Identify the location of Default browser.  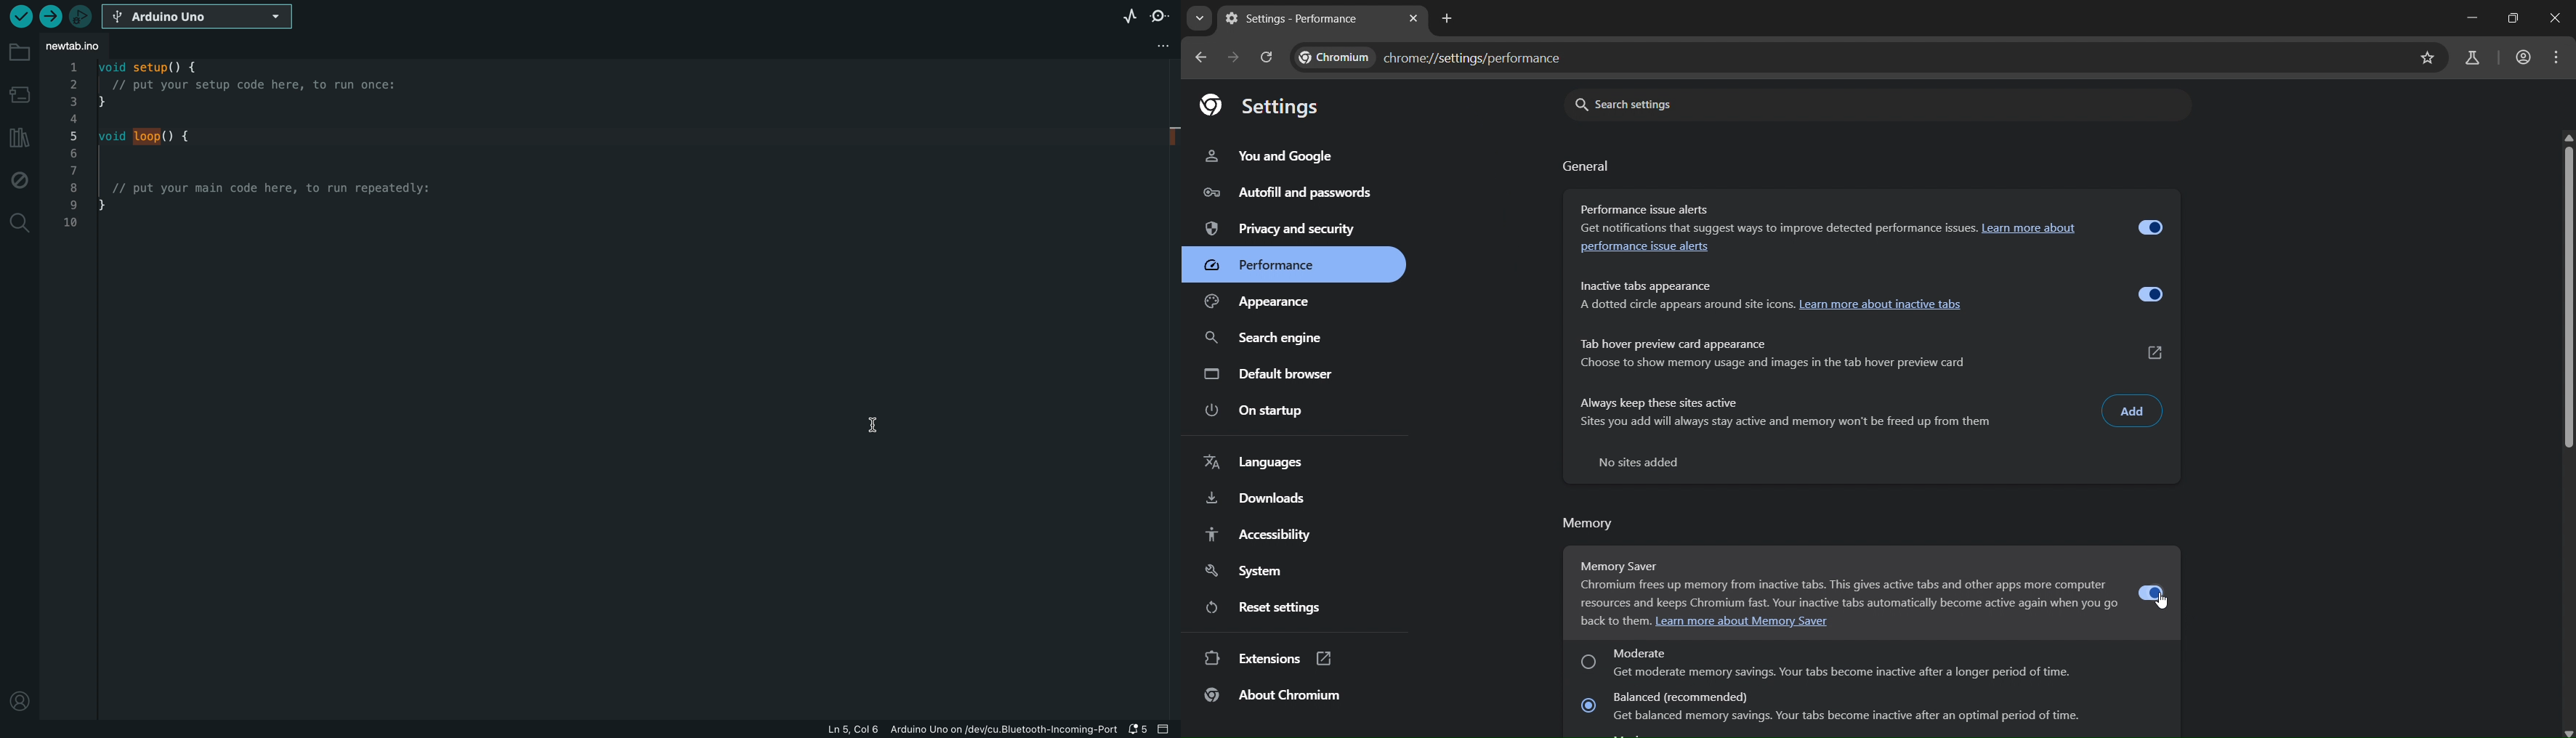
(1272, 374).